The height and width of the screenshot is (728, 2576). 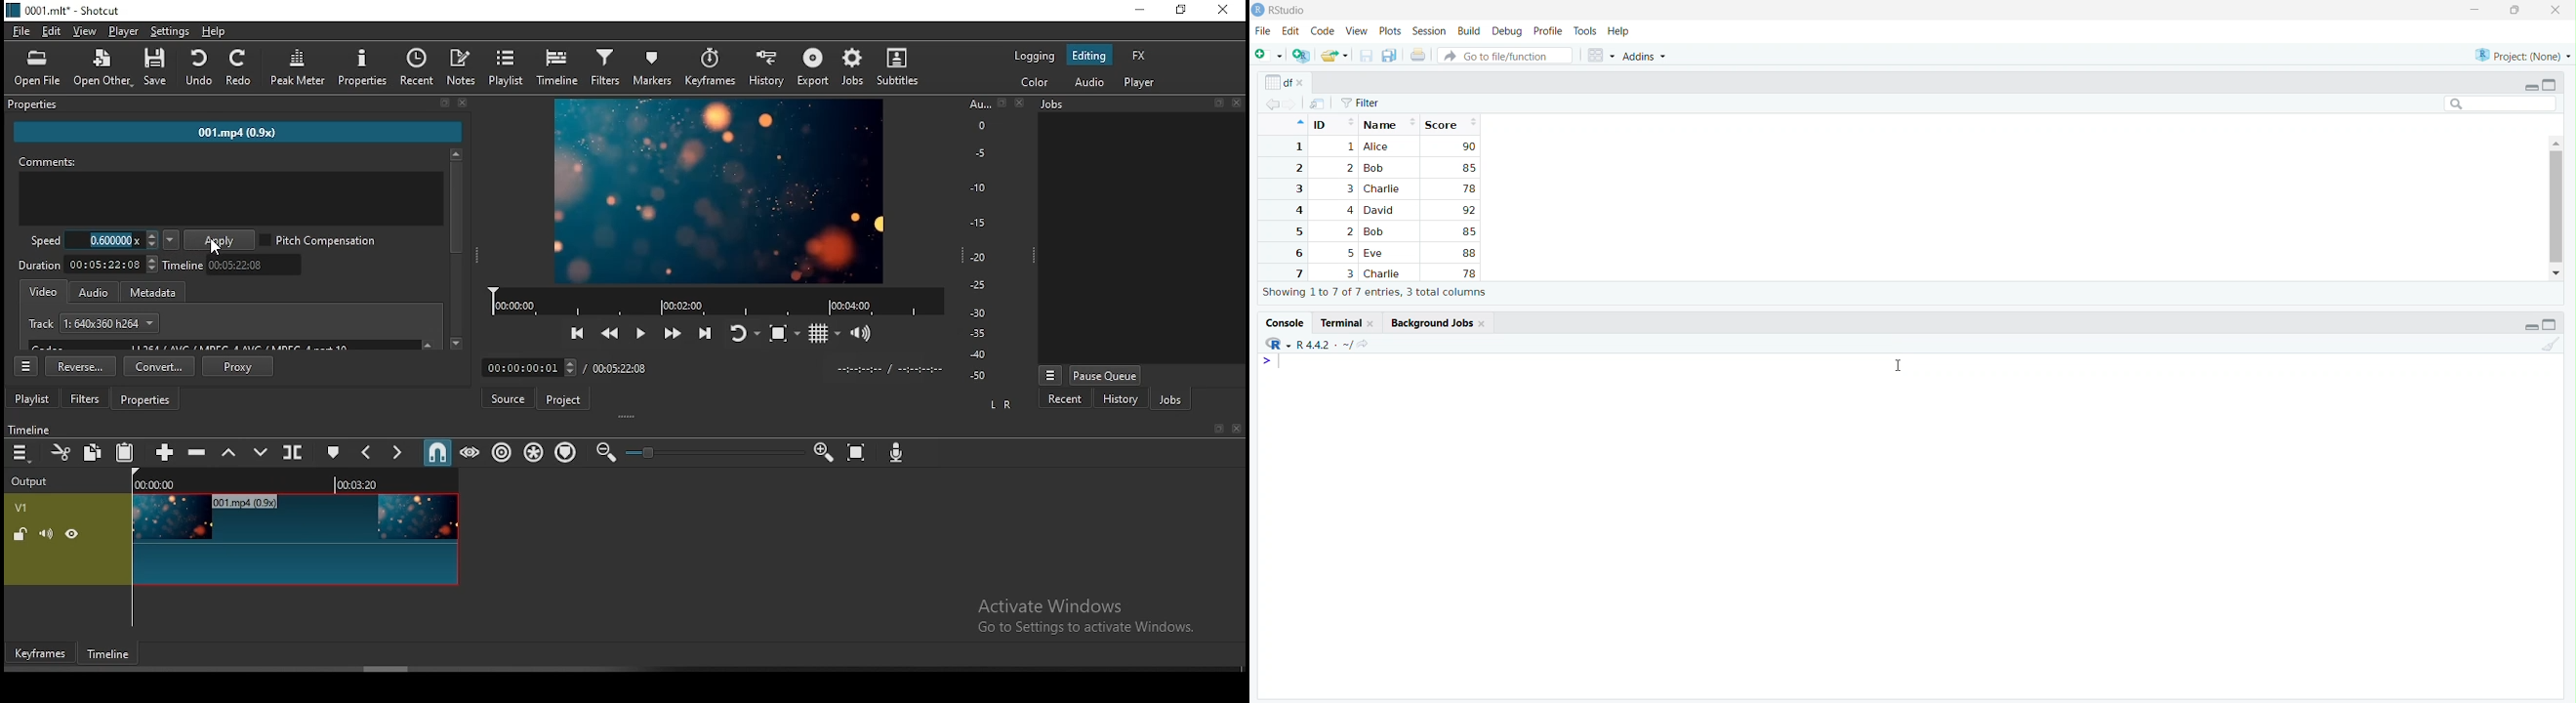 What do you see at coordinates (1263, 32) in the screenshot?
I see `File` at bounding box center [1263, 32].